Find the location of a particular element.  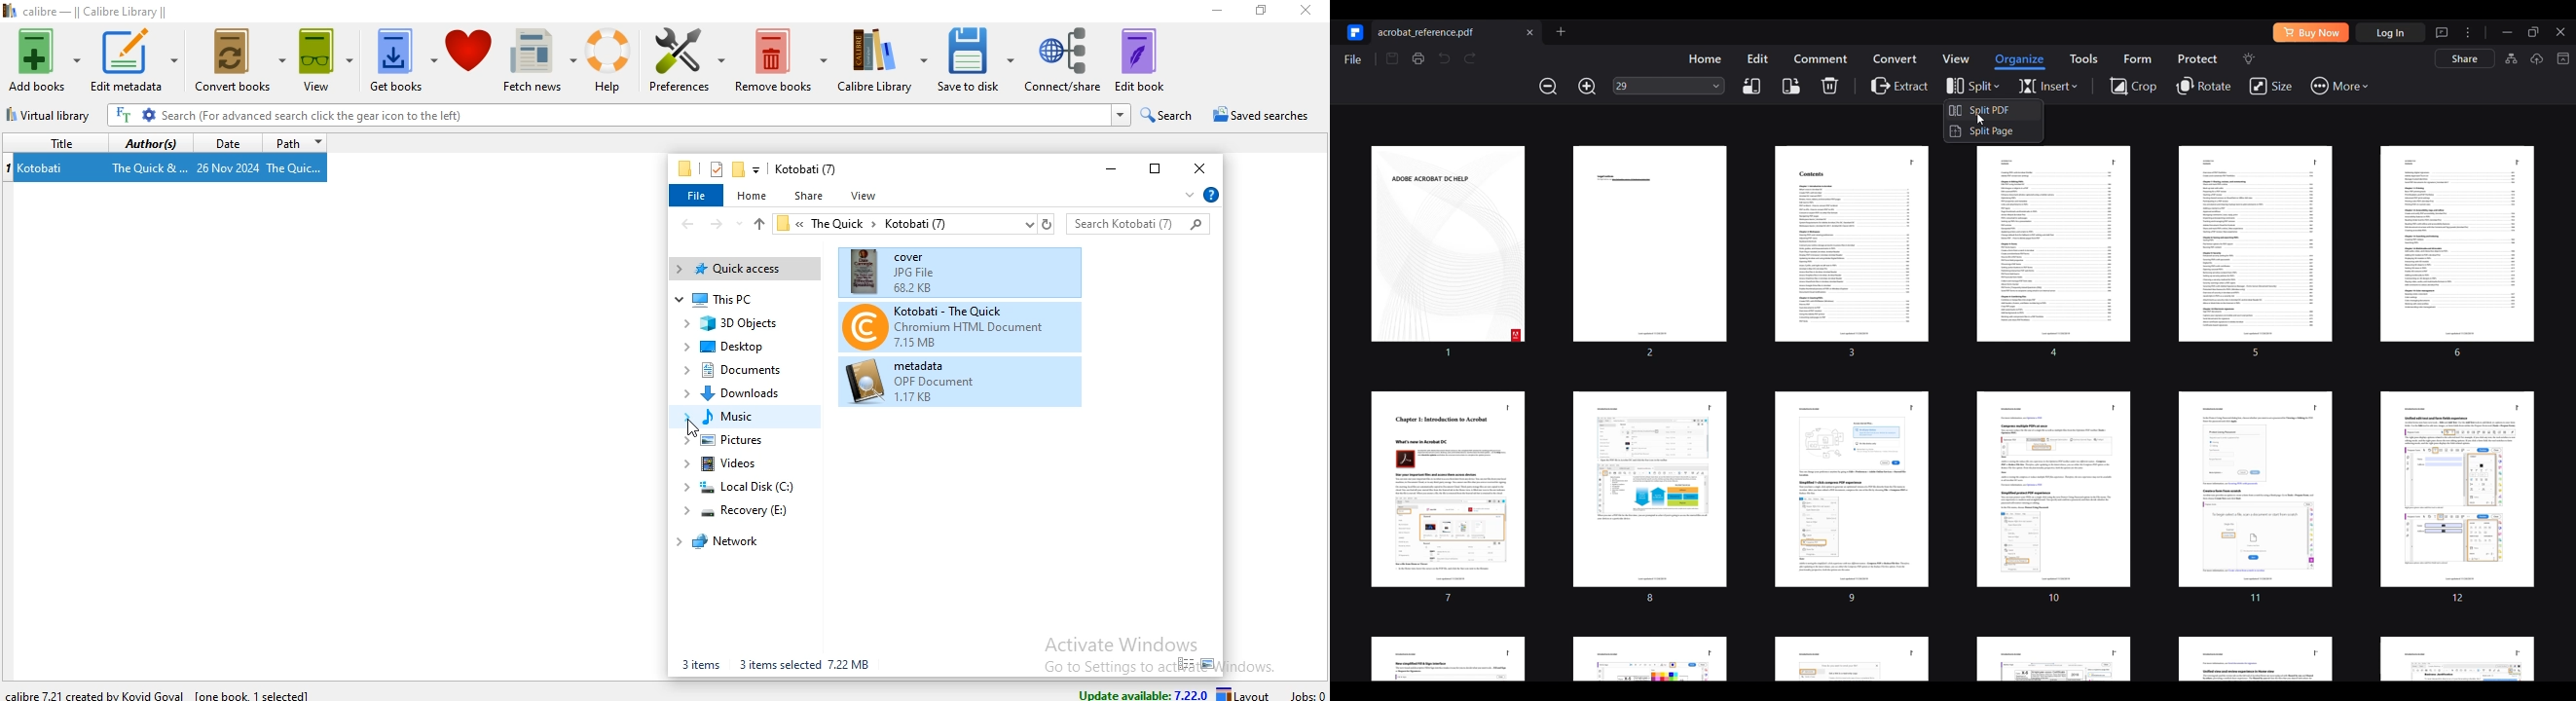

Search (For advanced search click the gear icon to the left) is located at coordinates (618, 115).